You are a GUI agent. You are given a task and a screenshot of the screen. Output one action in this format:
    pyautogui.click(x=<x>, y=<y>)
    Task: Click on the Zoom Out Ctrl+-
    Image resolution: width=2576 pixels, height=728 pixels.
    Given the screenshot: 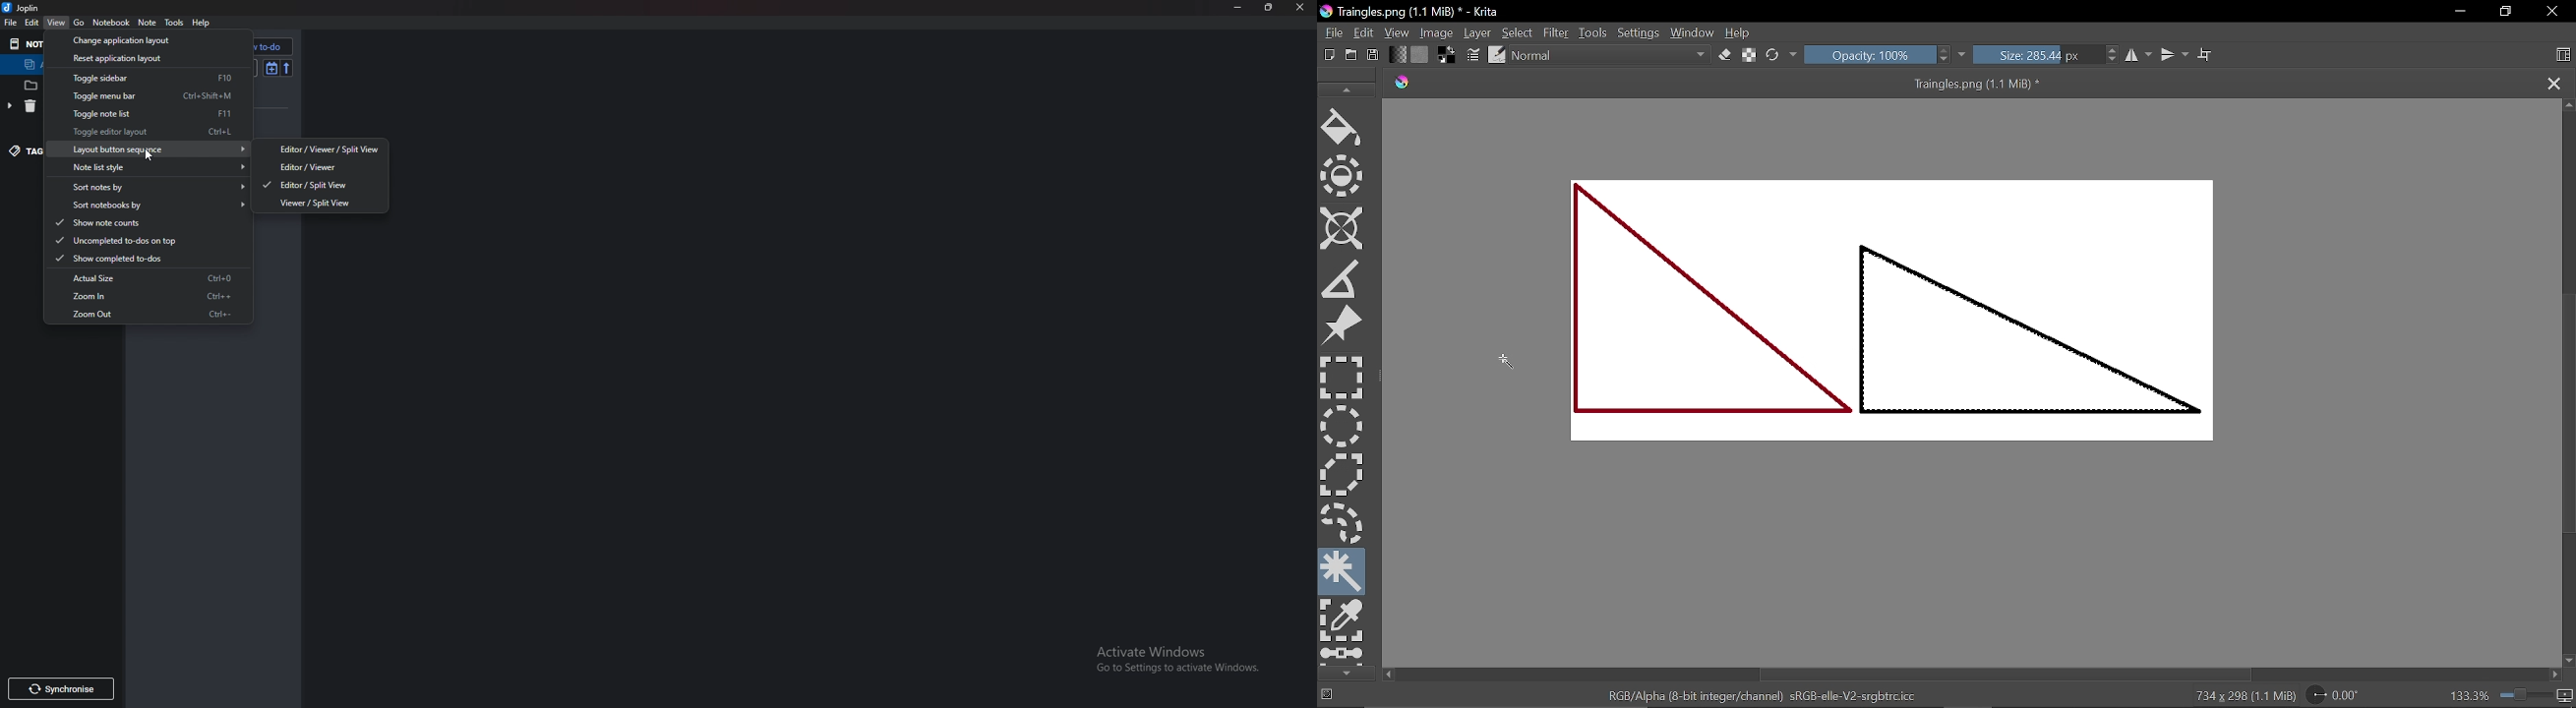 What is the action you would take?
    pyautogui.click(x=152, y=316)
    